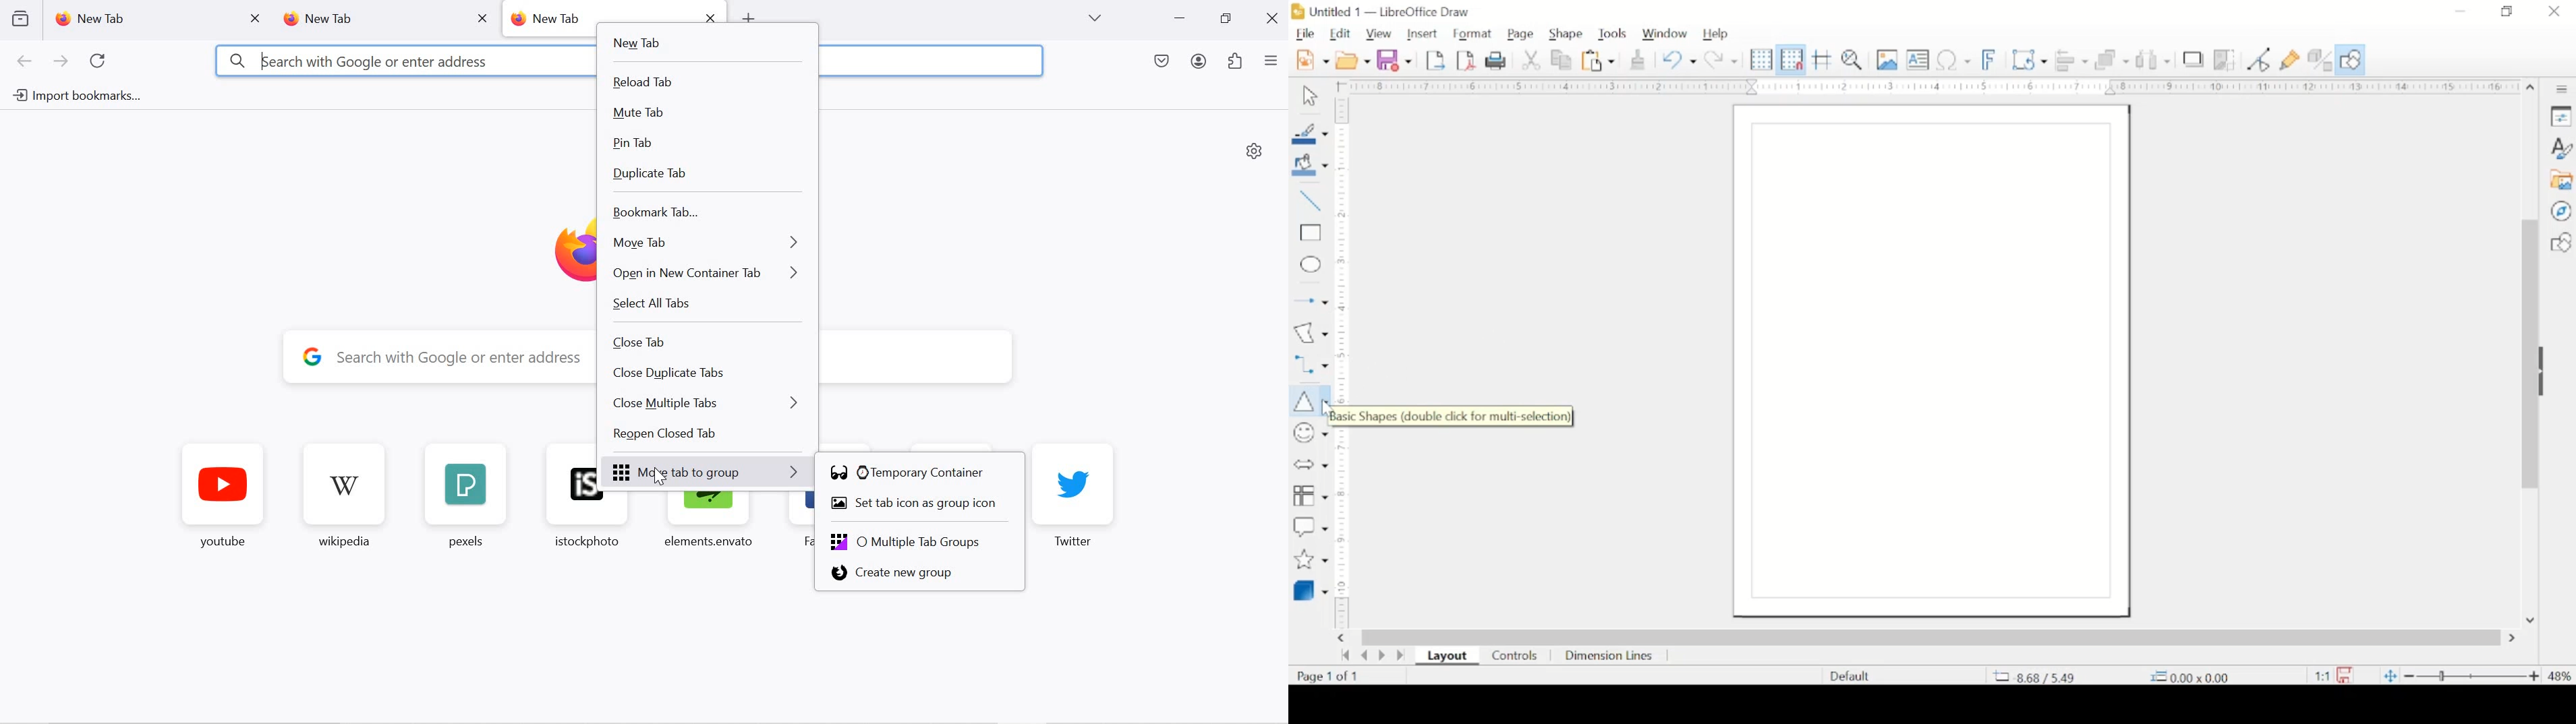 The height and width of the screenshot is (728, 2576). I want to click on go back, so click(1345, 655).